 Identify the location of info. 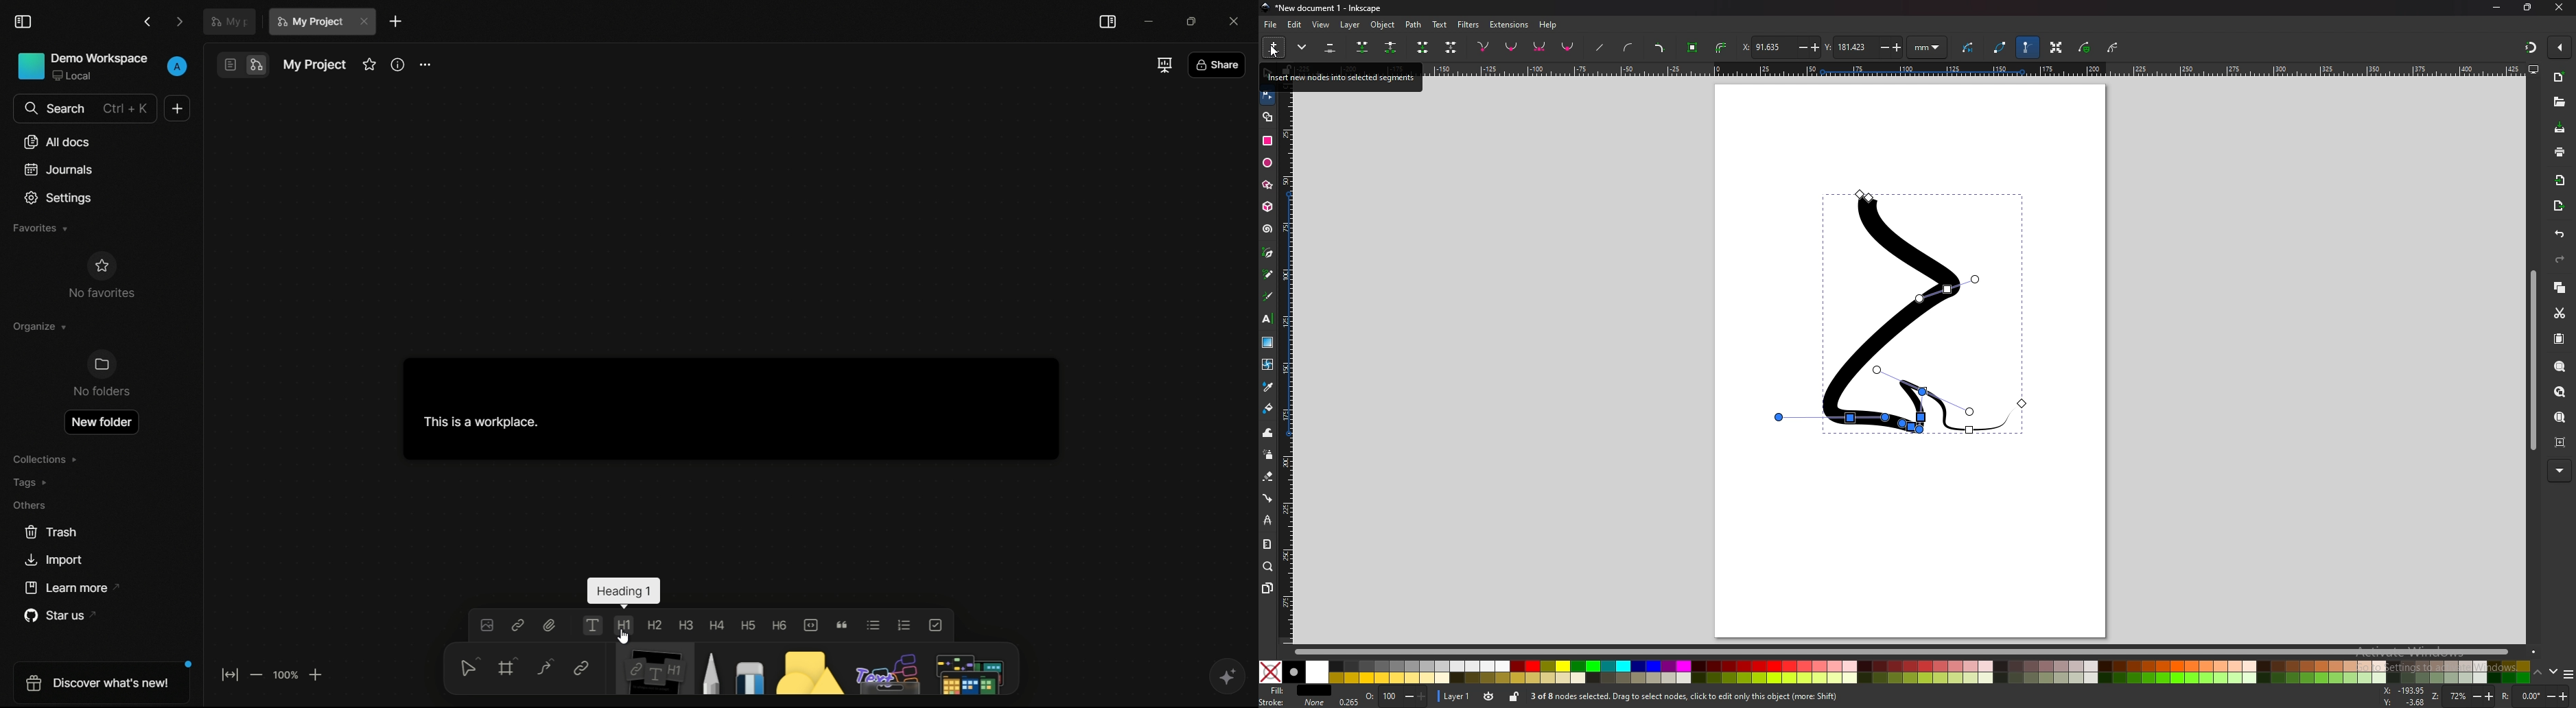
(398, 64).